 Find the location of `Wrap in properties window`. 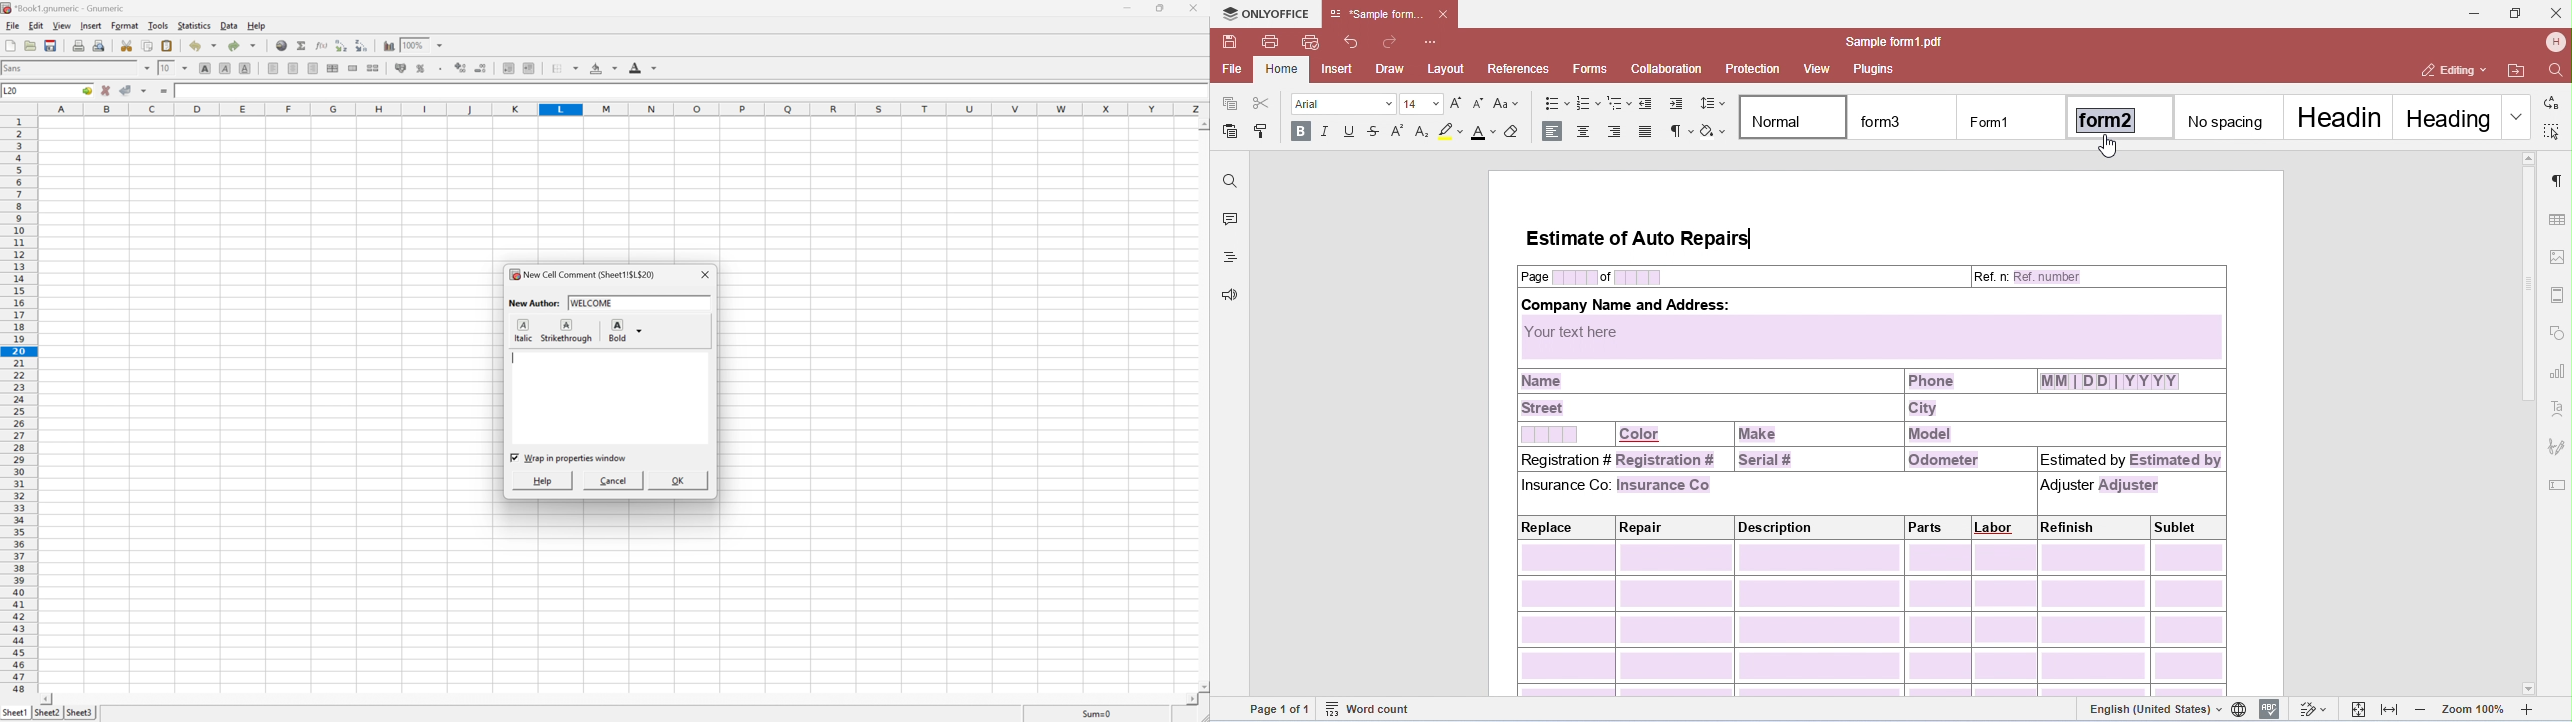

Wrap in properties window is located at coordinates (576, 458).